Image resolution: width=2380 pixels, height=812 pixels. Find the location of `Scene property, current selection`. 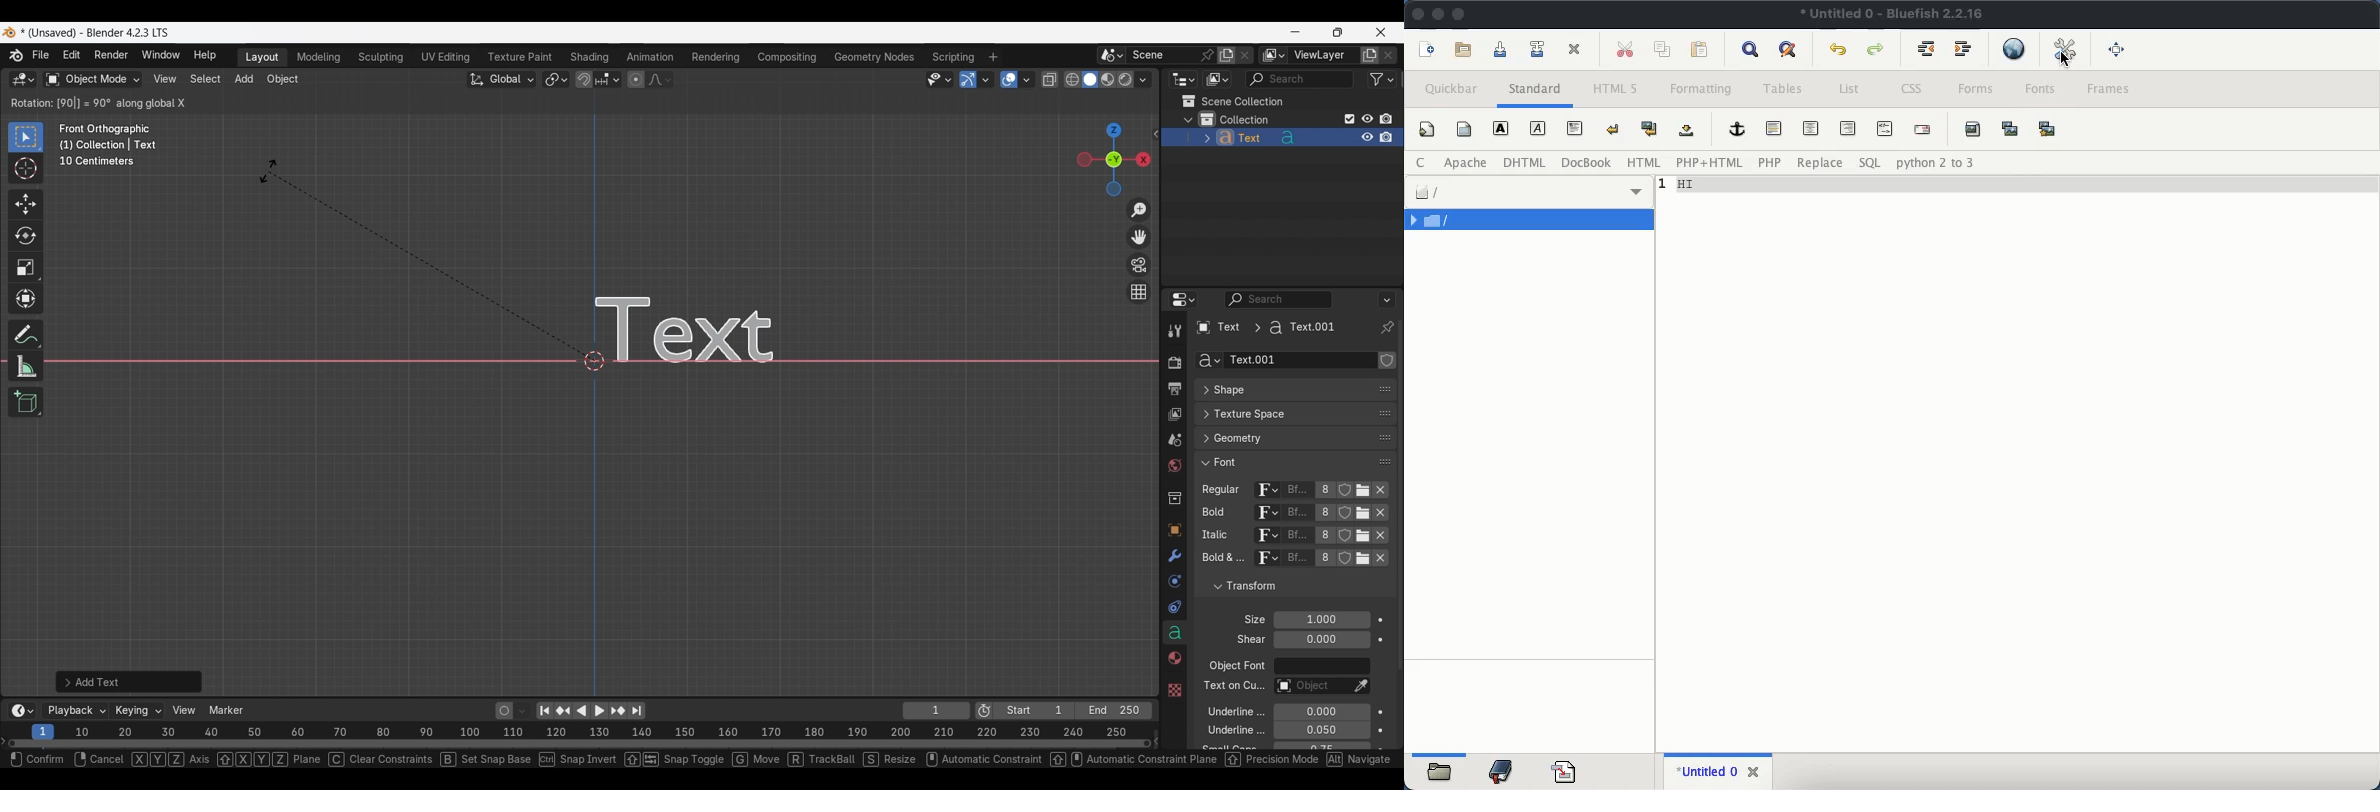

Scene property, current selection is located at coordinates (1175, 441).